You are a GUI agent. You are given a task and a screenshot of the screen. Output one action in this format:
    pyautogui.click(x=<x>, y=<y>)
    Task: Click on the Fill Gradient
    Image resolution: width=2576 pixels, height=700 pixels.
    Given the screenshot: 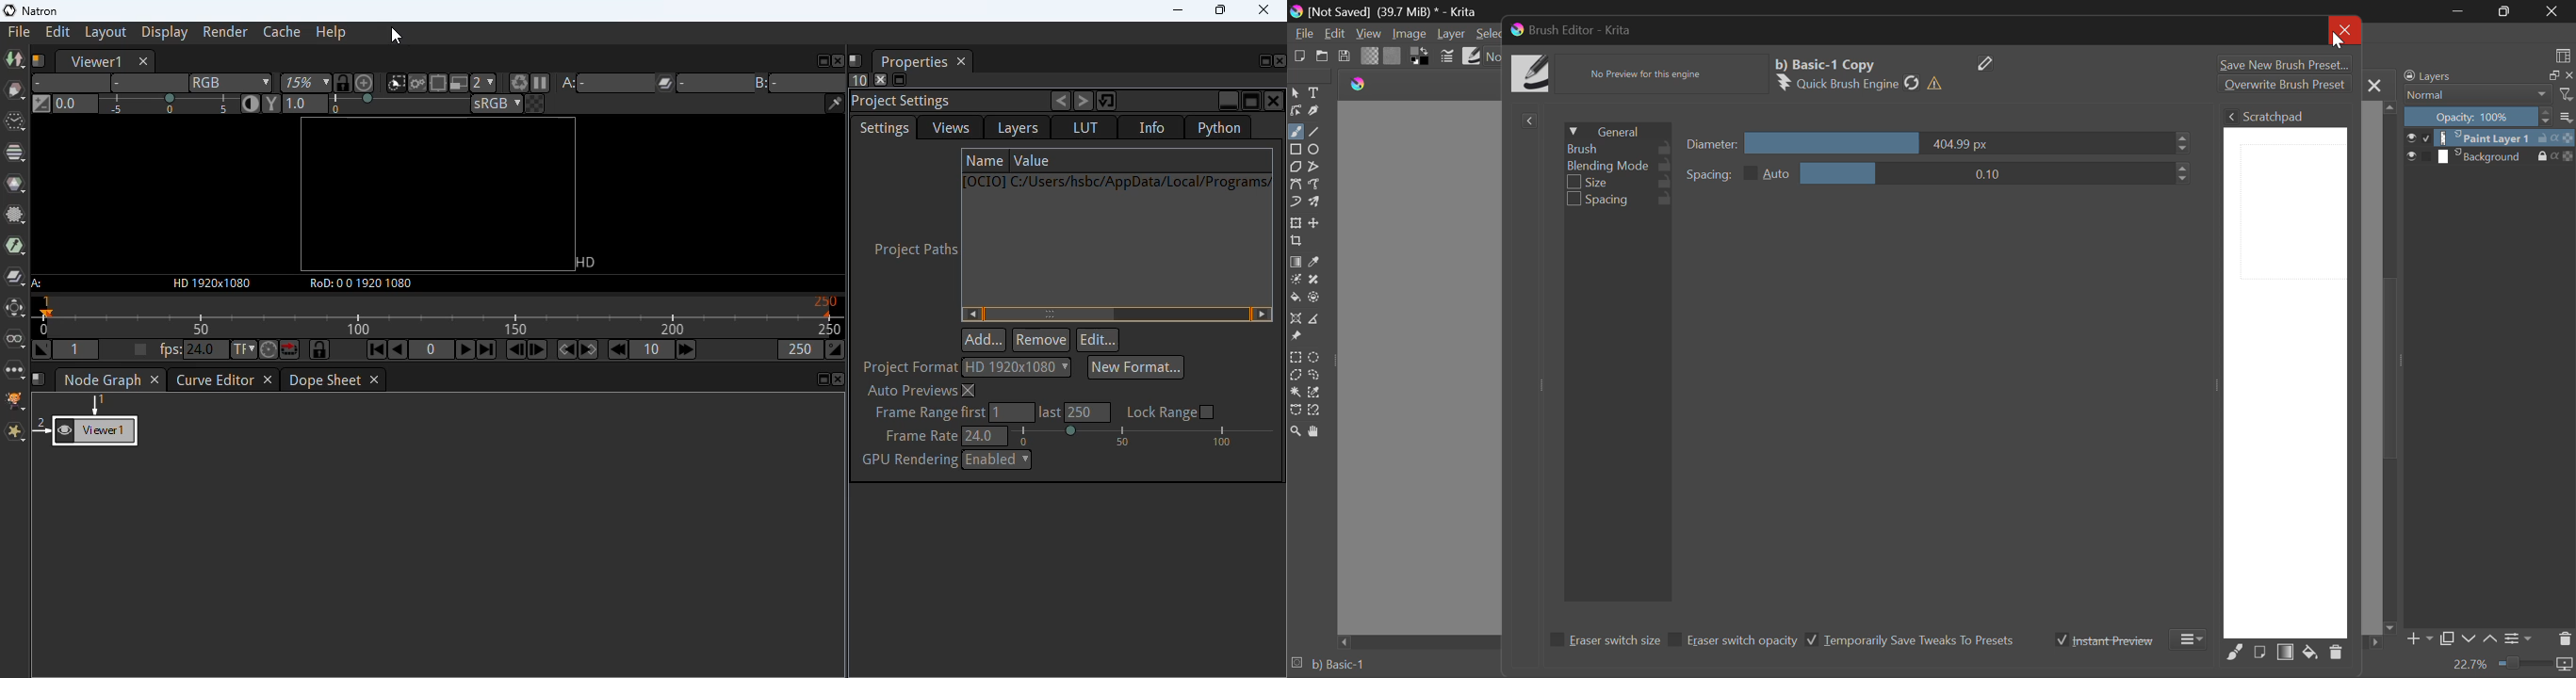 What is the action you would take?
    pyautogui.click(x=1296, y=262)
    